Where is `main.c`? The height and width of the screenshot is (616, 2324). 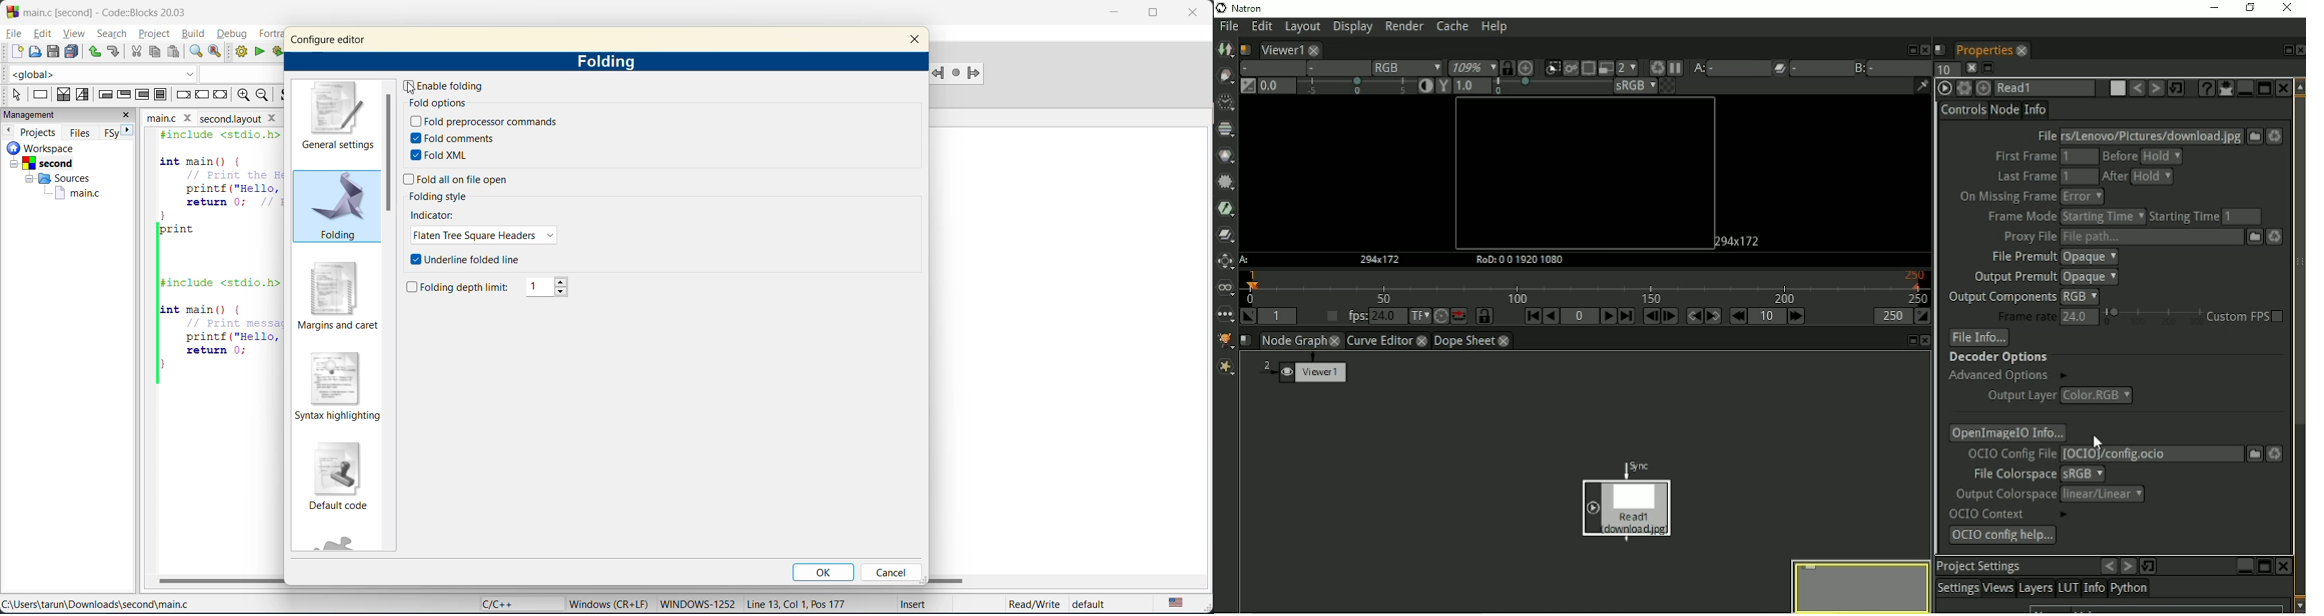
main.c is located at coordinates (69, 193).